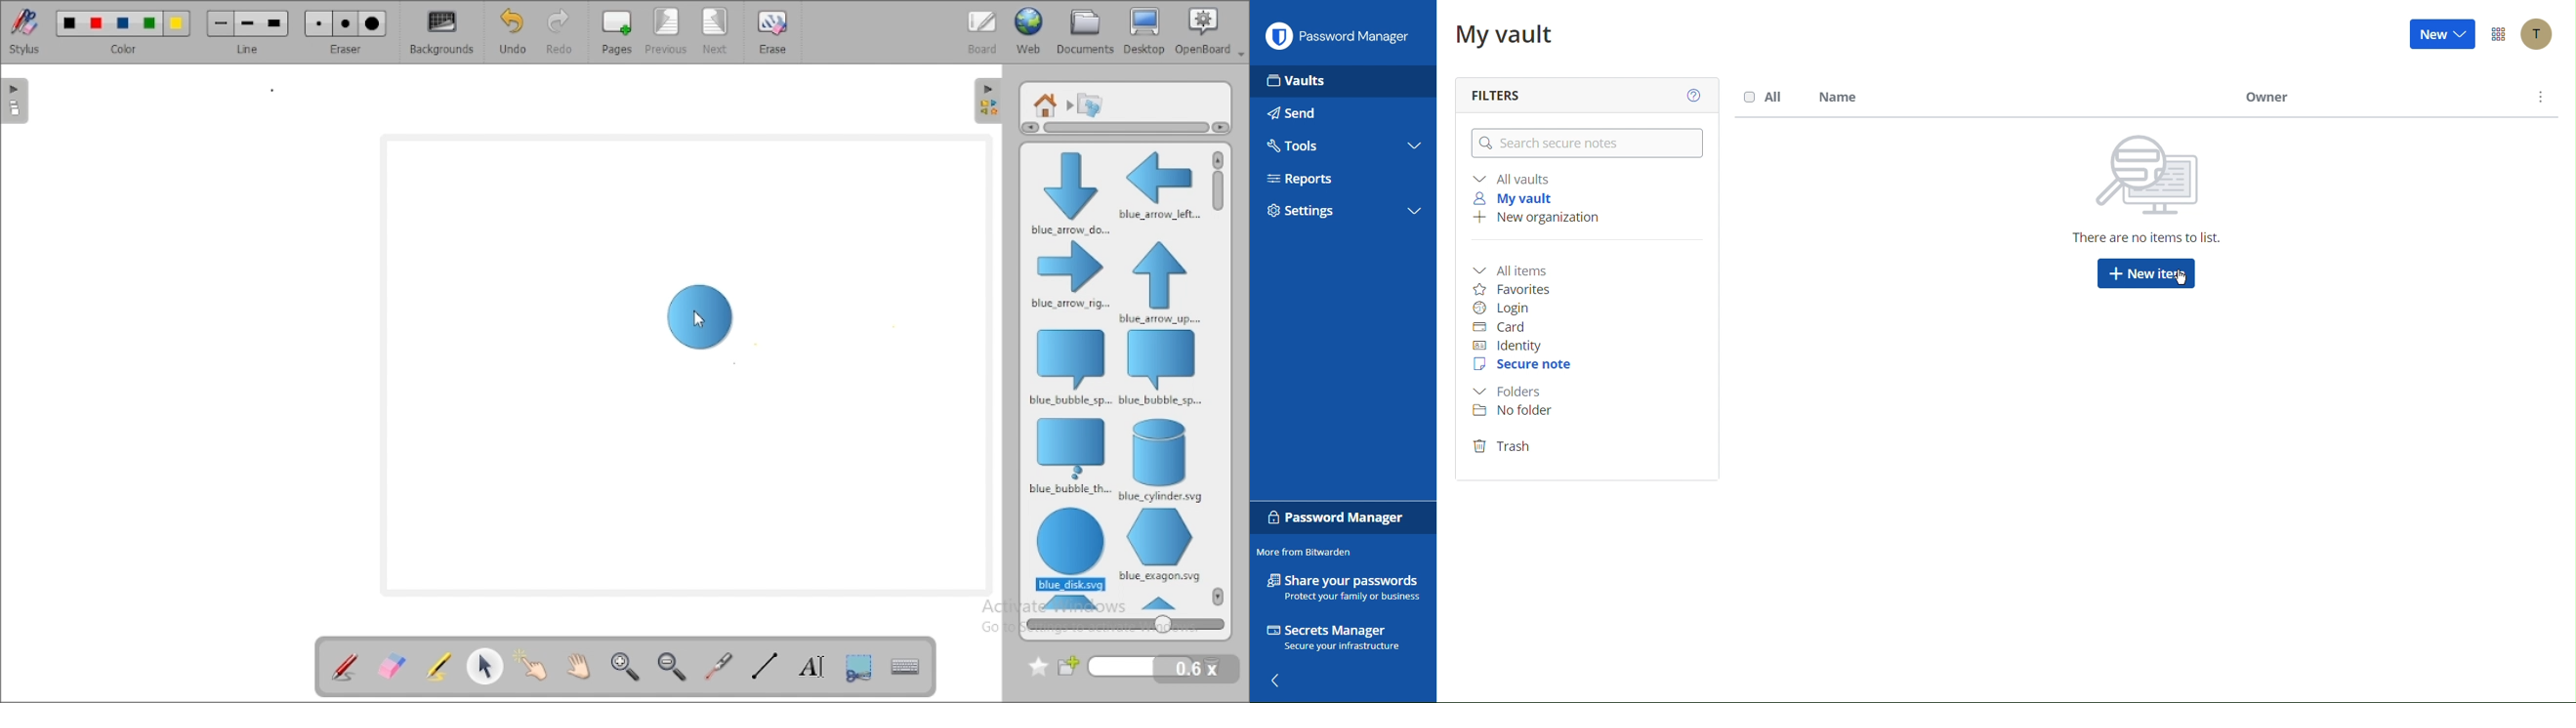 The height and width of the screenshot is (728, 2576). What do you see at coordinates (1307, 209) in the screenshot?
I see `Settings` at bounding box center [1307, 209].